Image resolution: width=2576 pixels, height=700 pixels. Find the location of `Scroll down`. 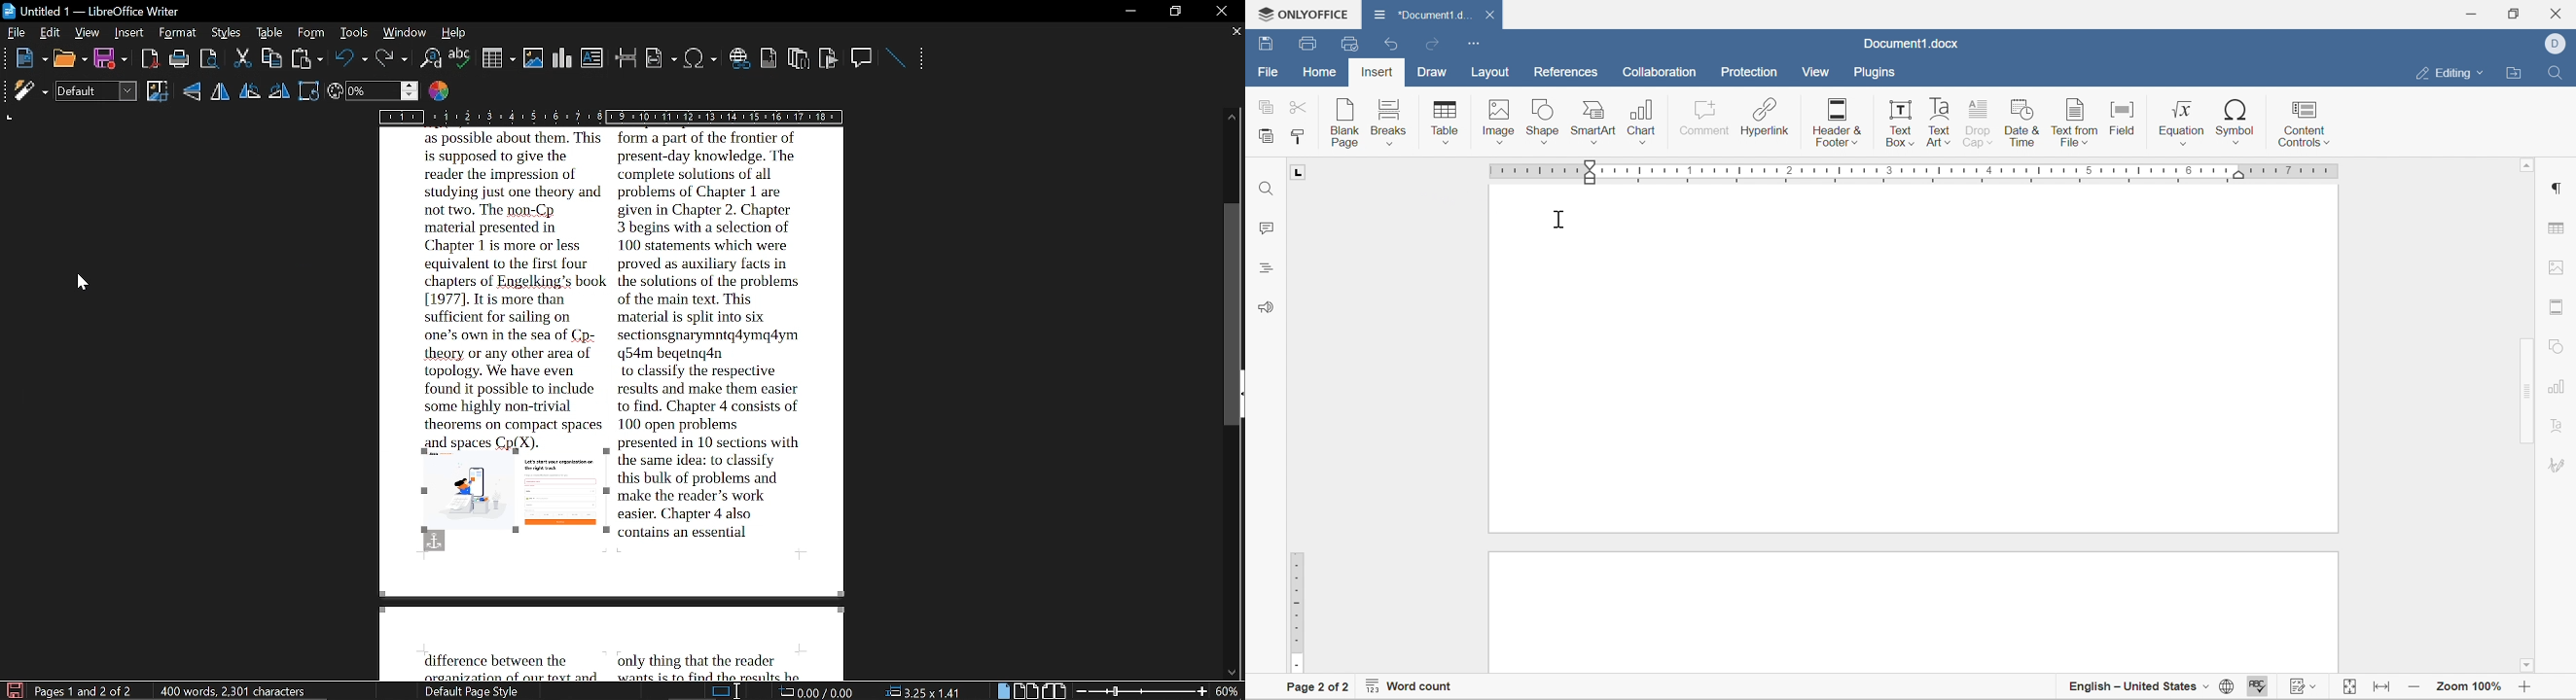

Scroll down is located at coordinates (2530, 667).